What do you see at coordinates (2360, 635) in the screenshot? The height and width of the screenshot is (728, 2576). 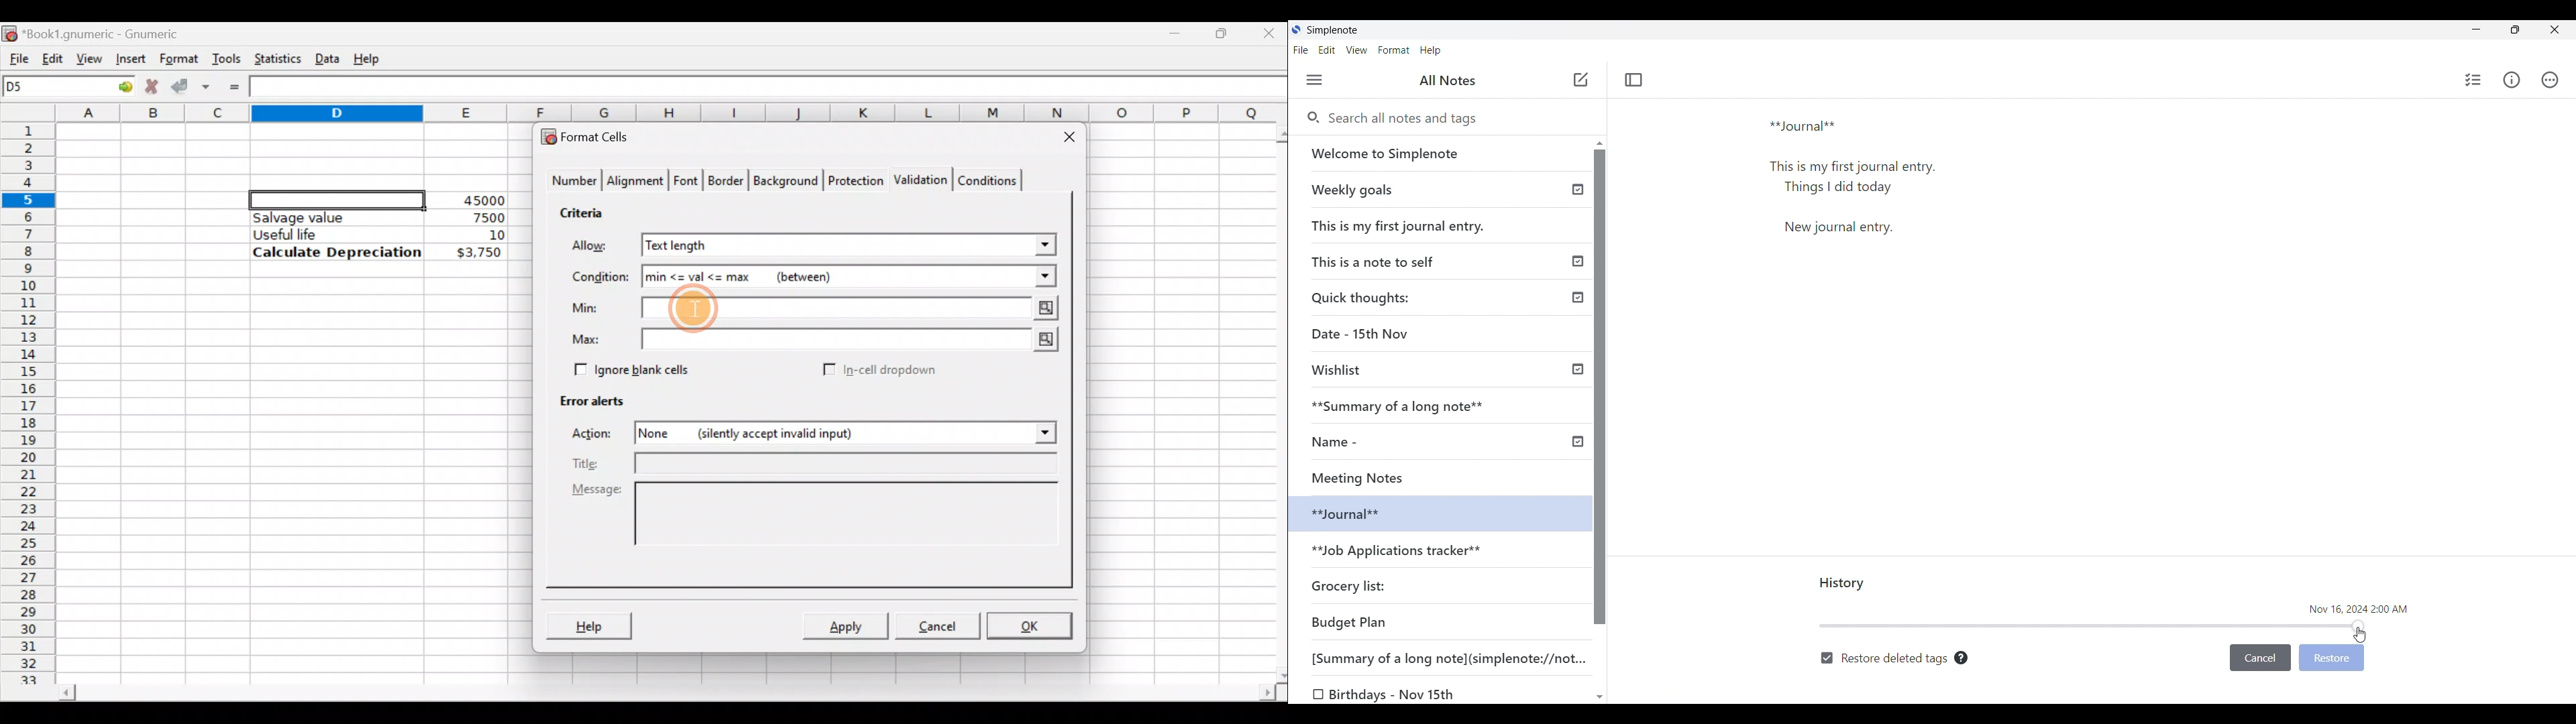 I see `cursor` at bounding box center [2360, 635].